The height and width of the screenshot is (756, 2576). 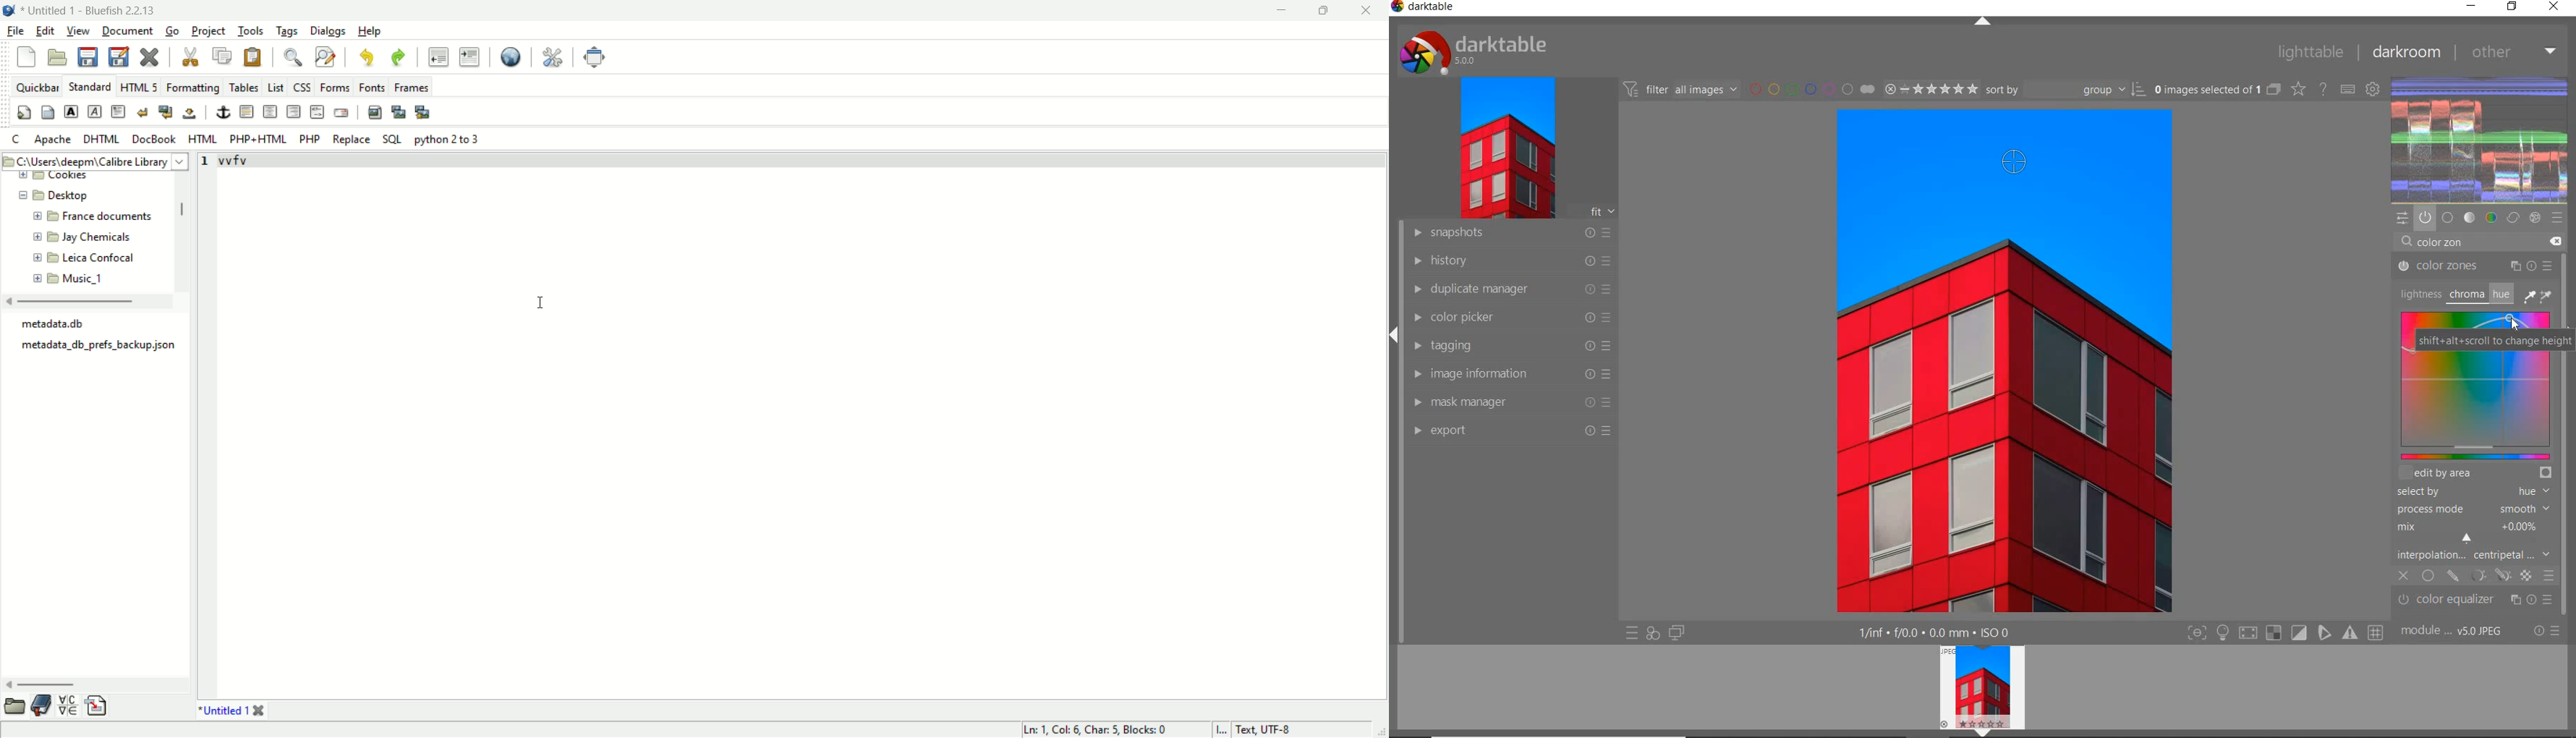 I want to click on go, so click(x=171, y=30).